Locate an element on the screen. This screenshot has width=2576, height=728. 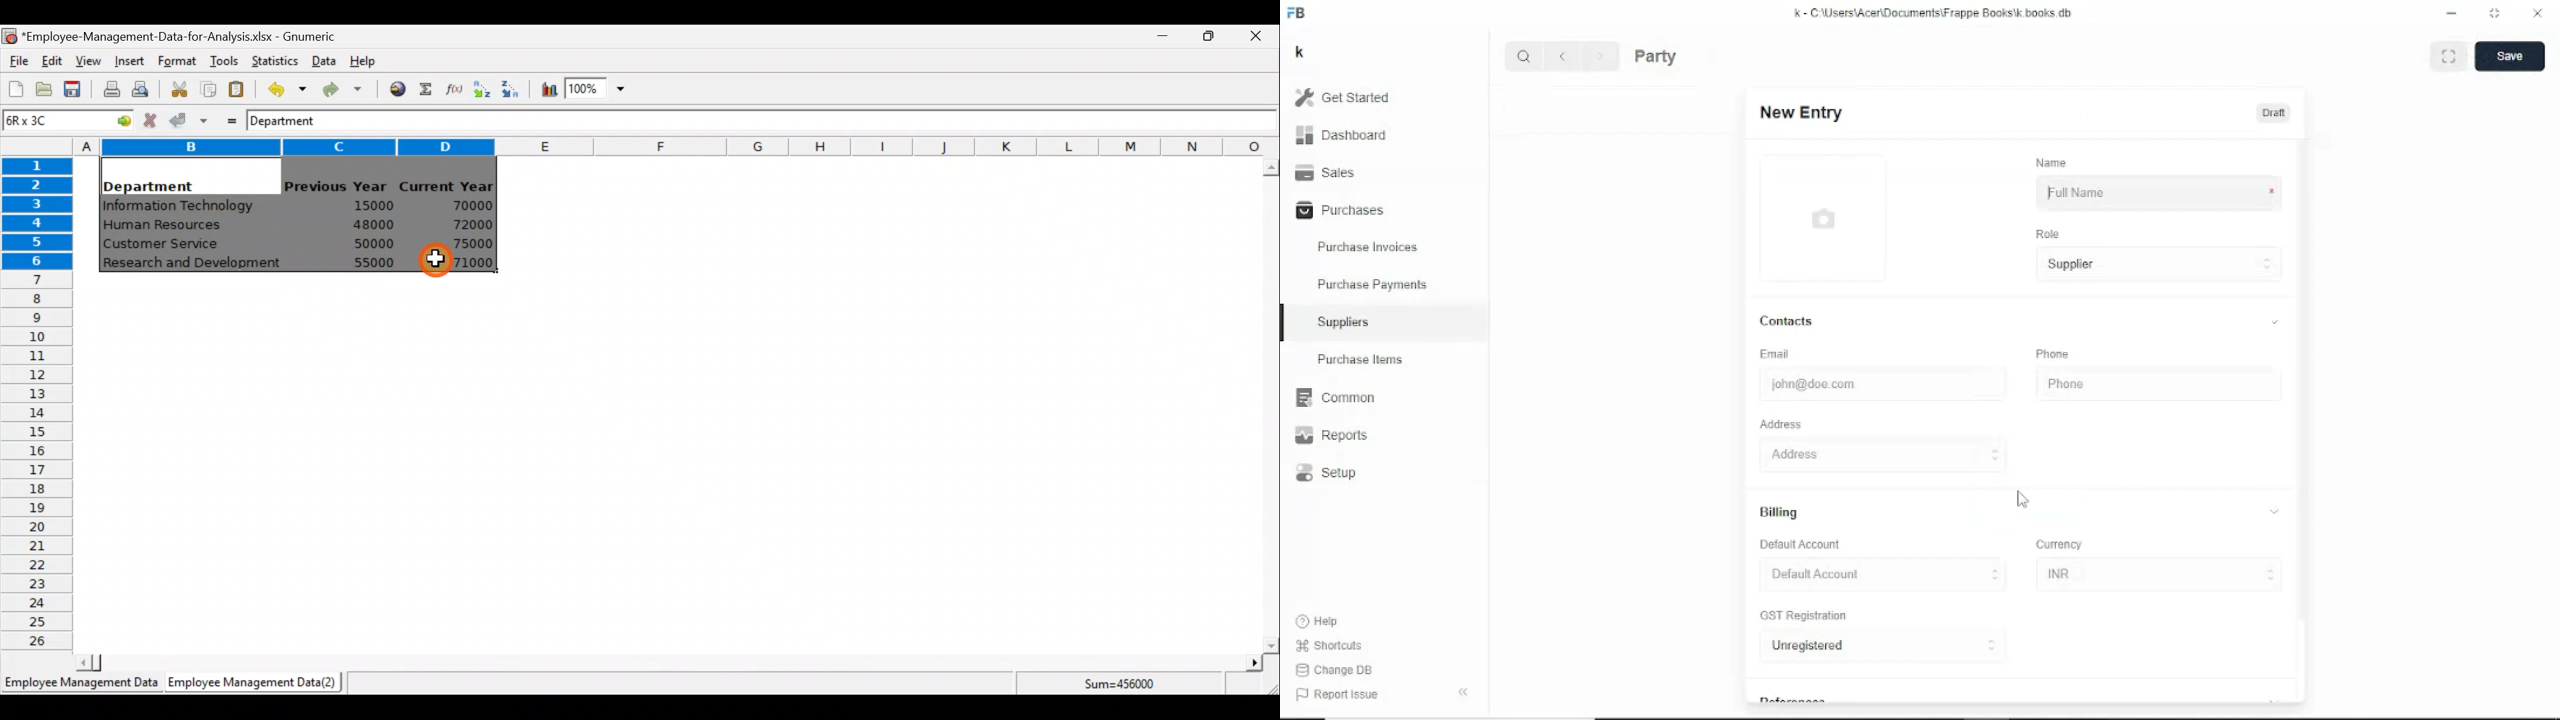
Default account is located at coordinates (1883, 575).